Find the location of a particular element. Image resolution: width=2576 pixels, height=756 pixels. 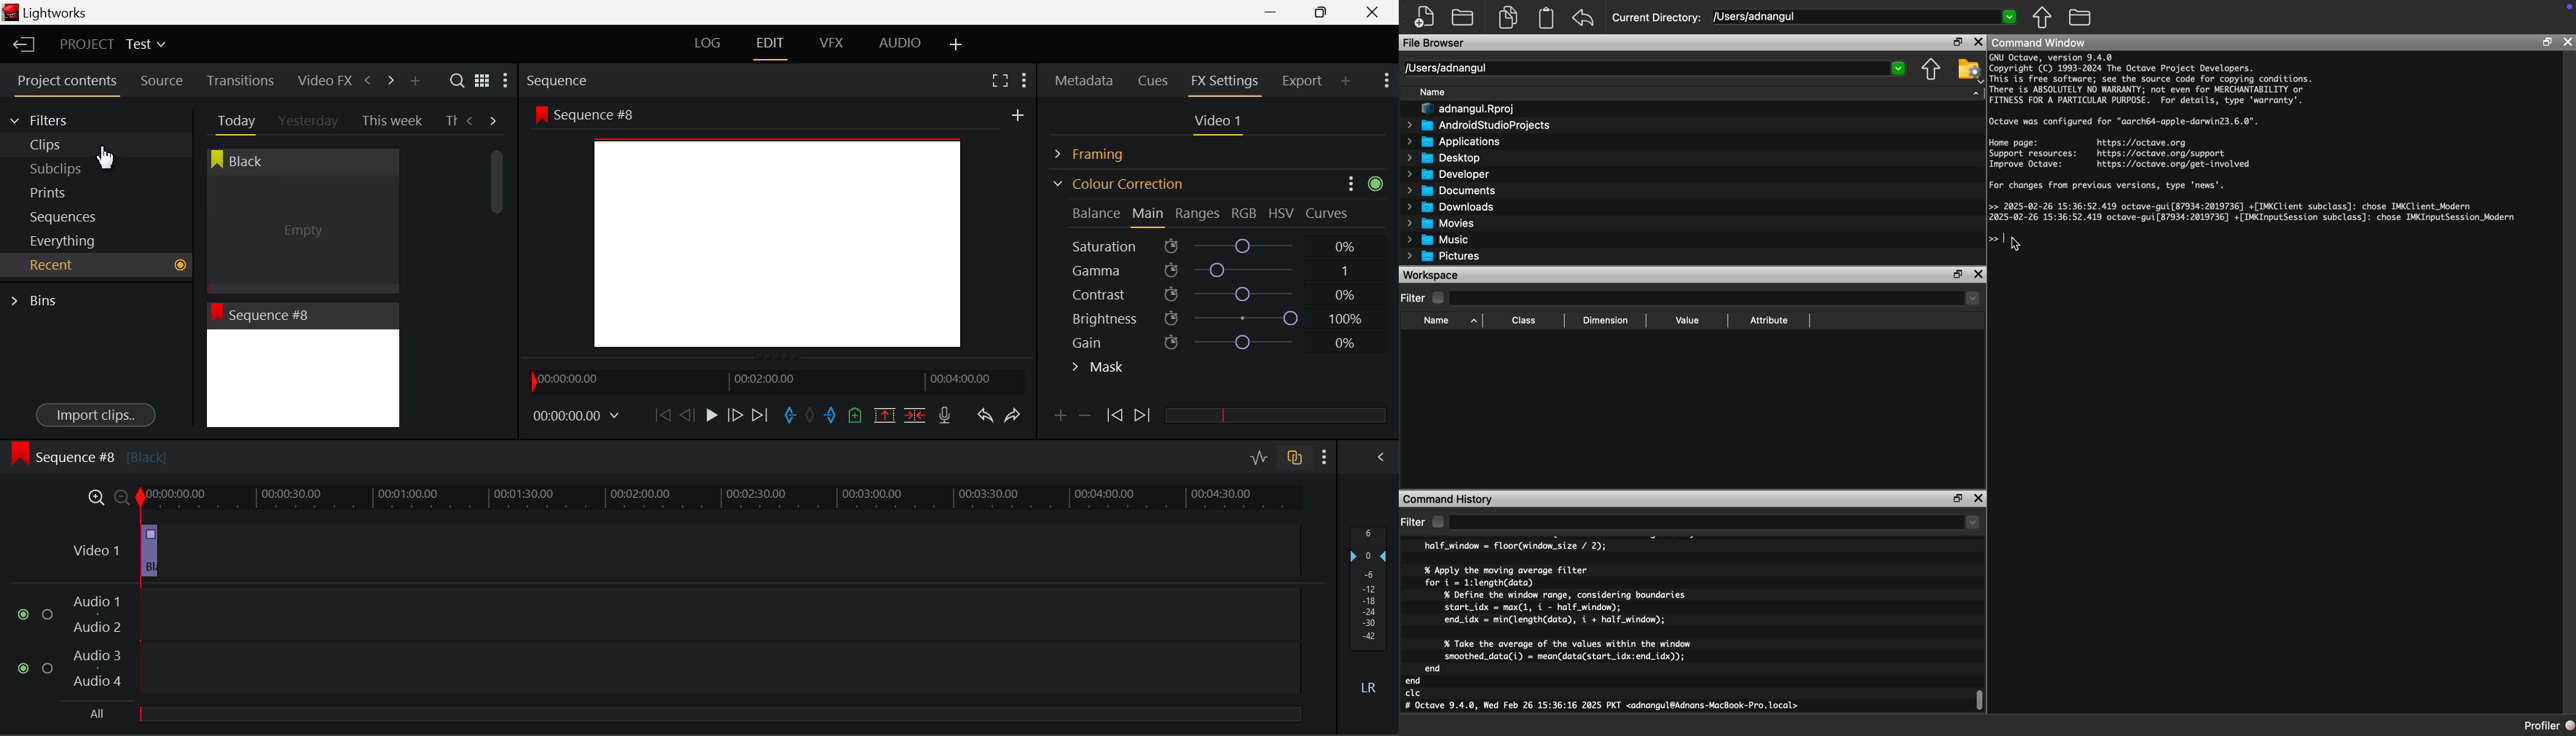

Project Title is located at coordinates (113, 45).